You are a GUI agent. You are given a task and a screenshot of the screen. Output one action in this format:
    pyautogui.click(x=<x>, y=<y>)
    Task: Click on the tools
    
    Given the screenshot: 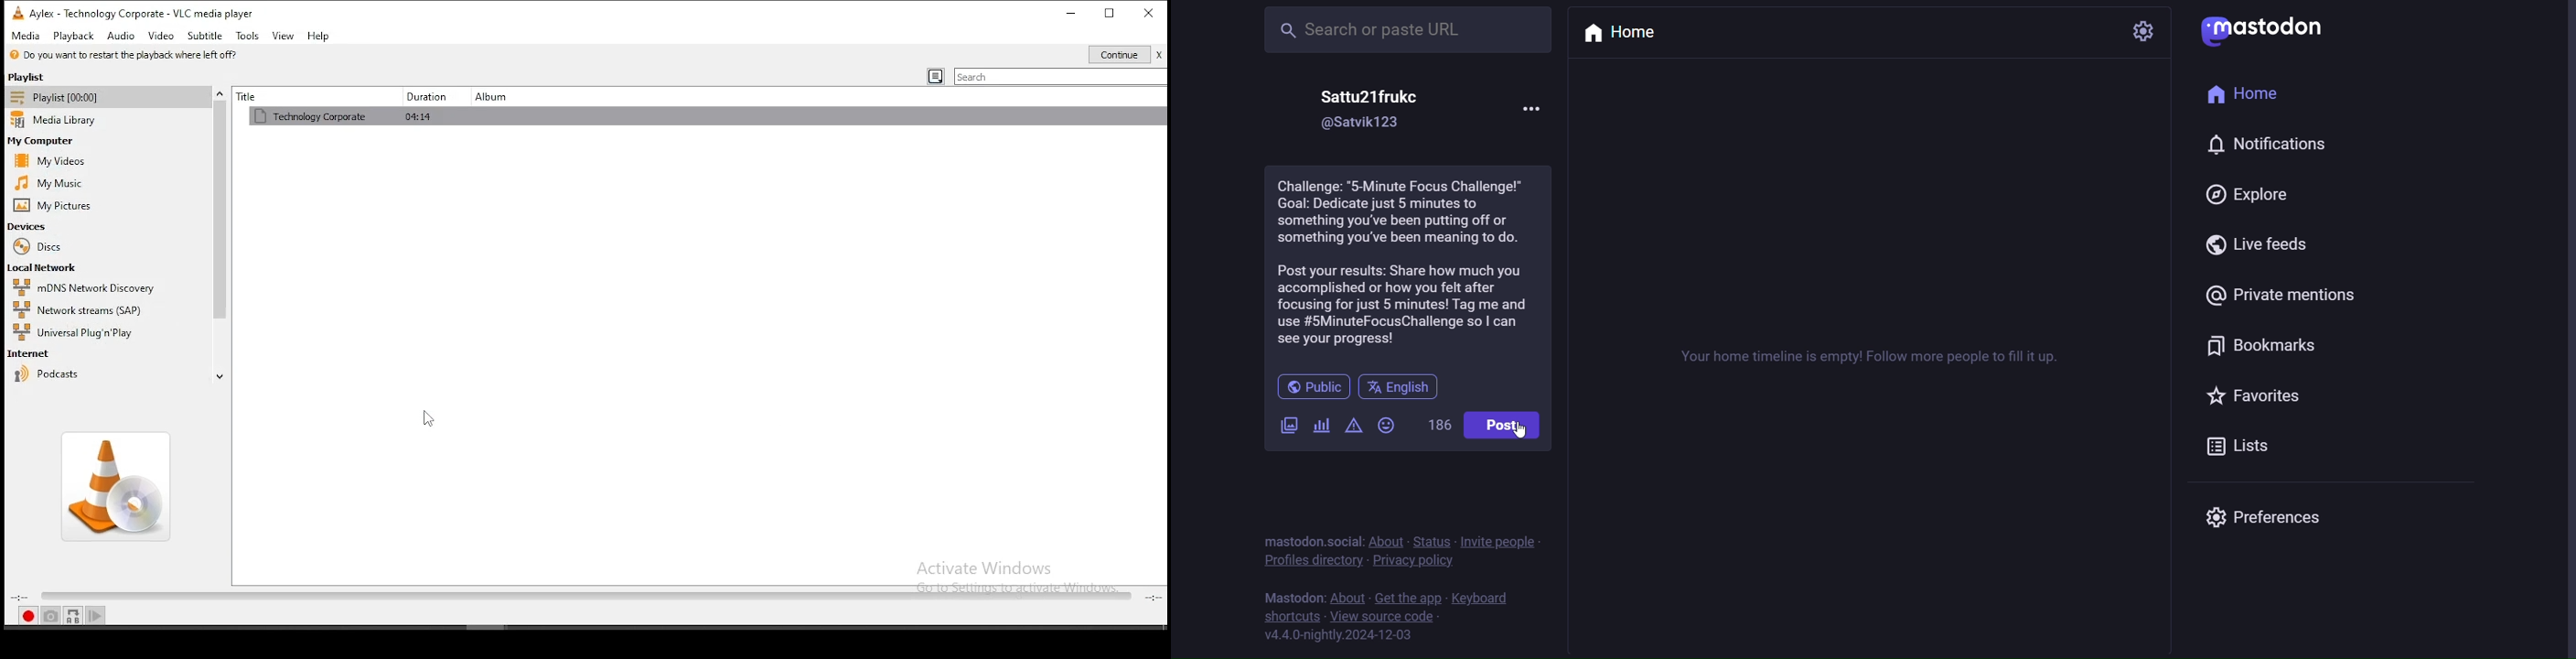 What is the action you would take?
    pyautogui.click(x=247, y=35)
    